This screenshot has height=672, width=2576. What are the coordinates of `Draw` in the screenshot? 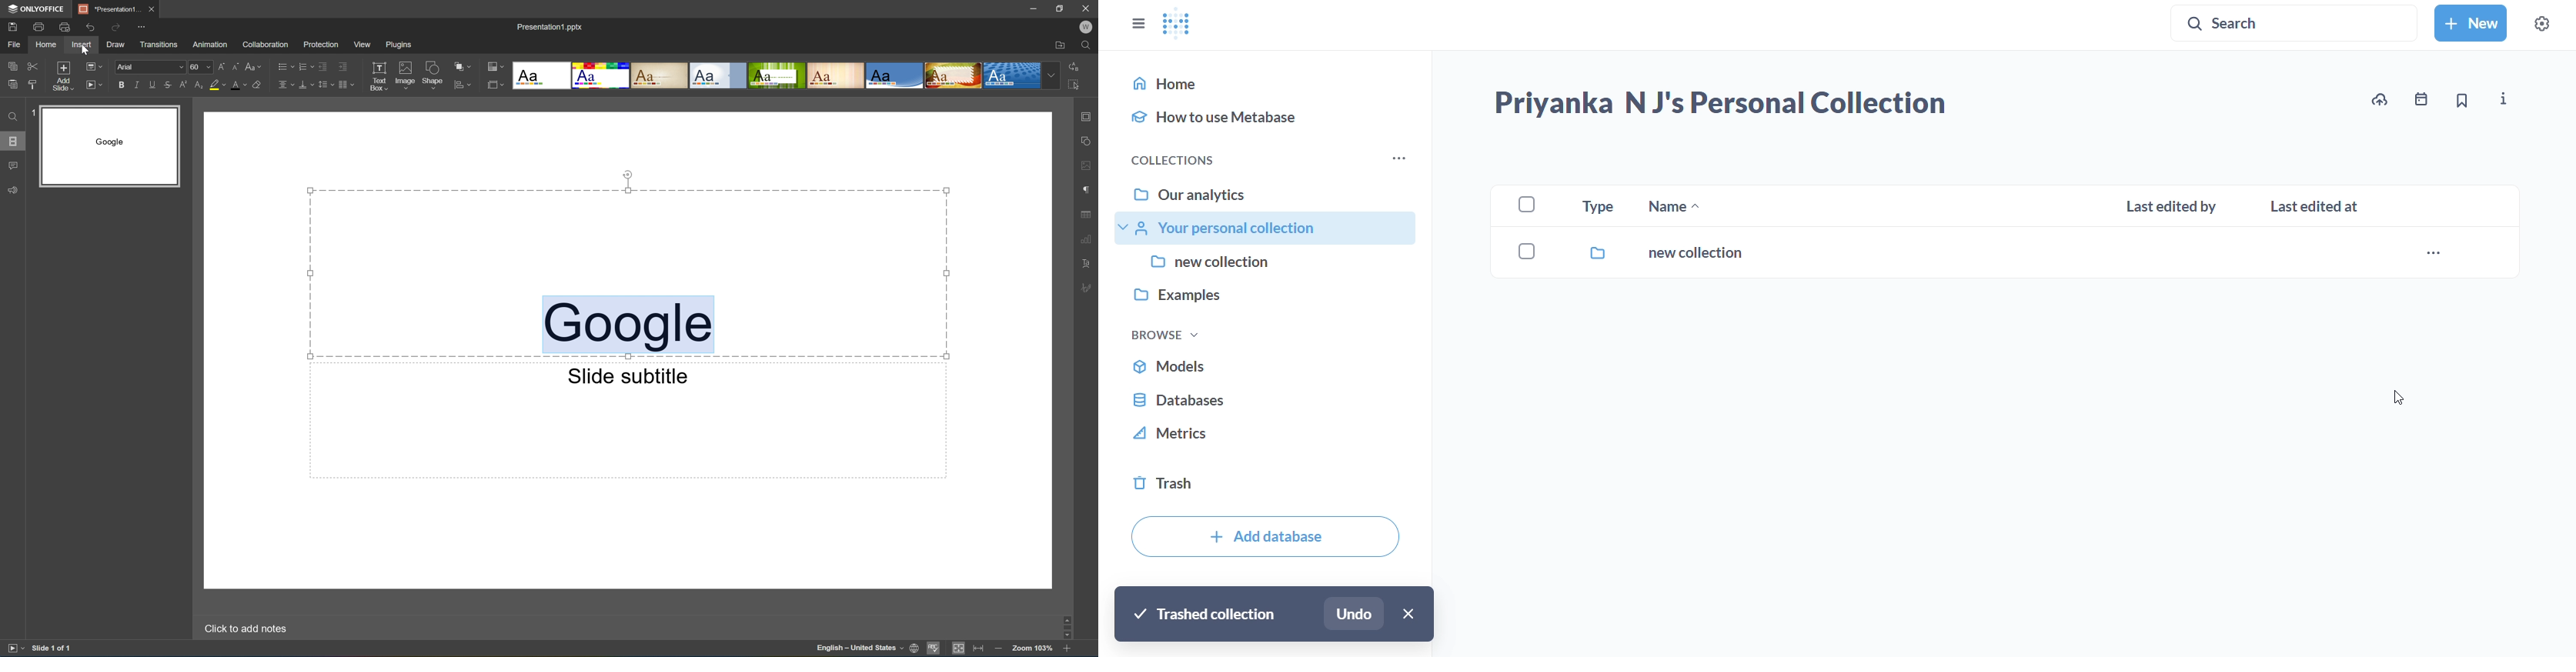 It's located at (115, 45).